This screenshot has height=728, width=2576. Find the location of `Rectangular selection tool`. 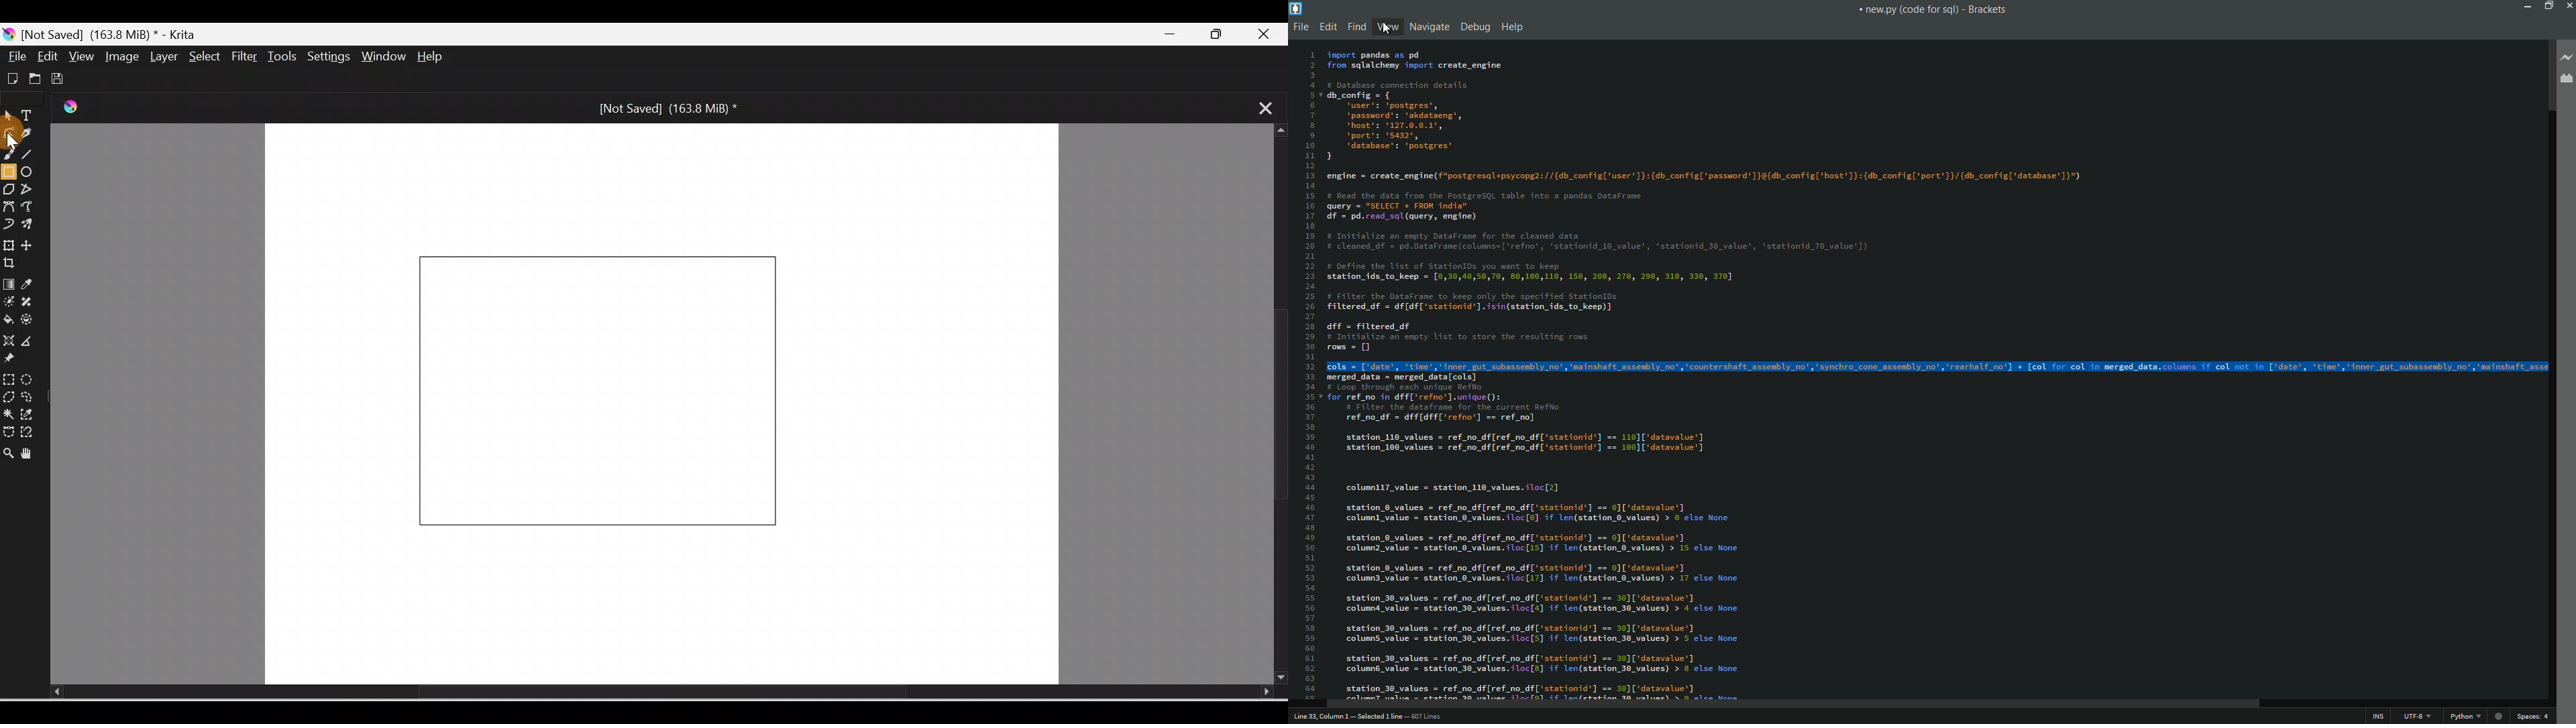

Rectangular selection tool is located at coordinates (8, 377).